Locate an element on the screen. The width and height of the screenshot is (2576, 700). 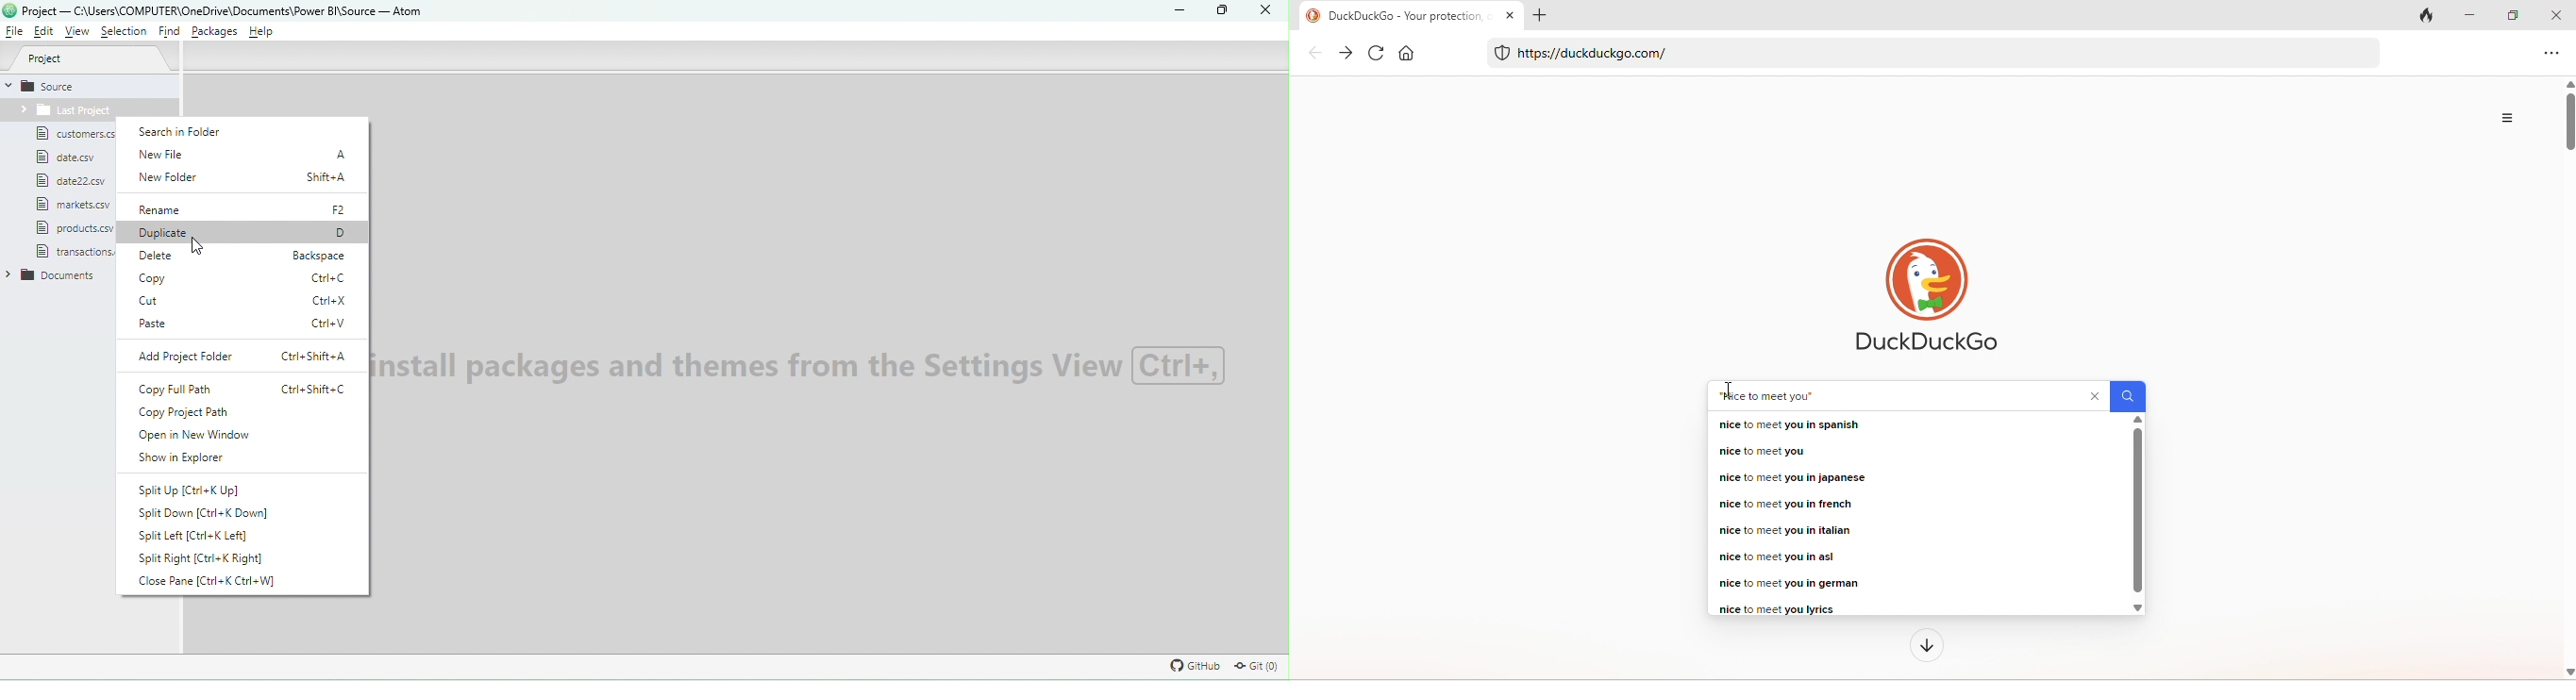
DuckDuckGo is located at coordinates (1926, 297).